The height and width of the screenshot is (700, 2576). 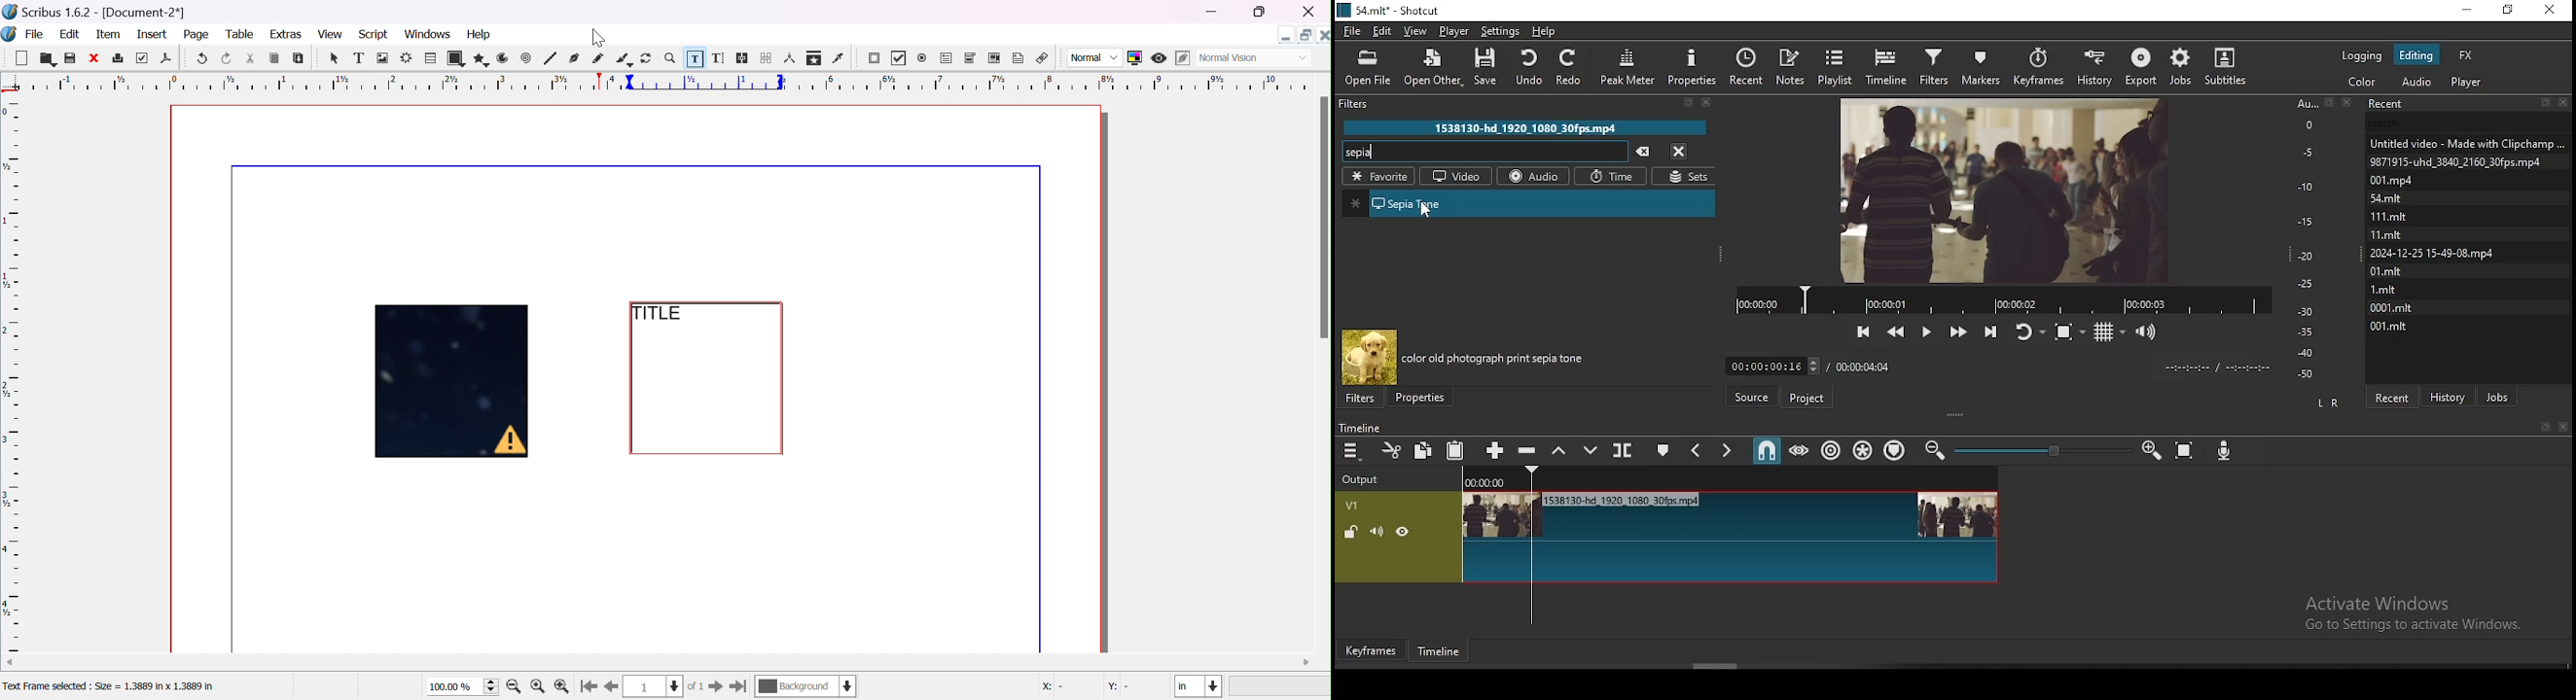 What do you see at coordinates (660, 312) in the screenshot?
I see `TITLE` at bounding box center [660, 312].